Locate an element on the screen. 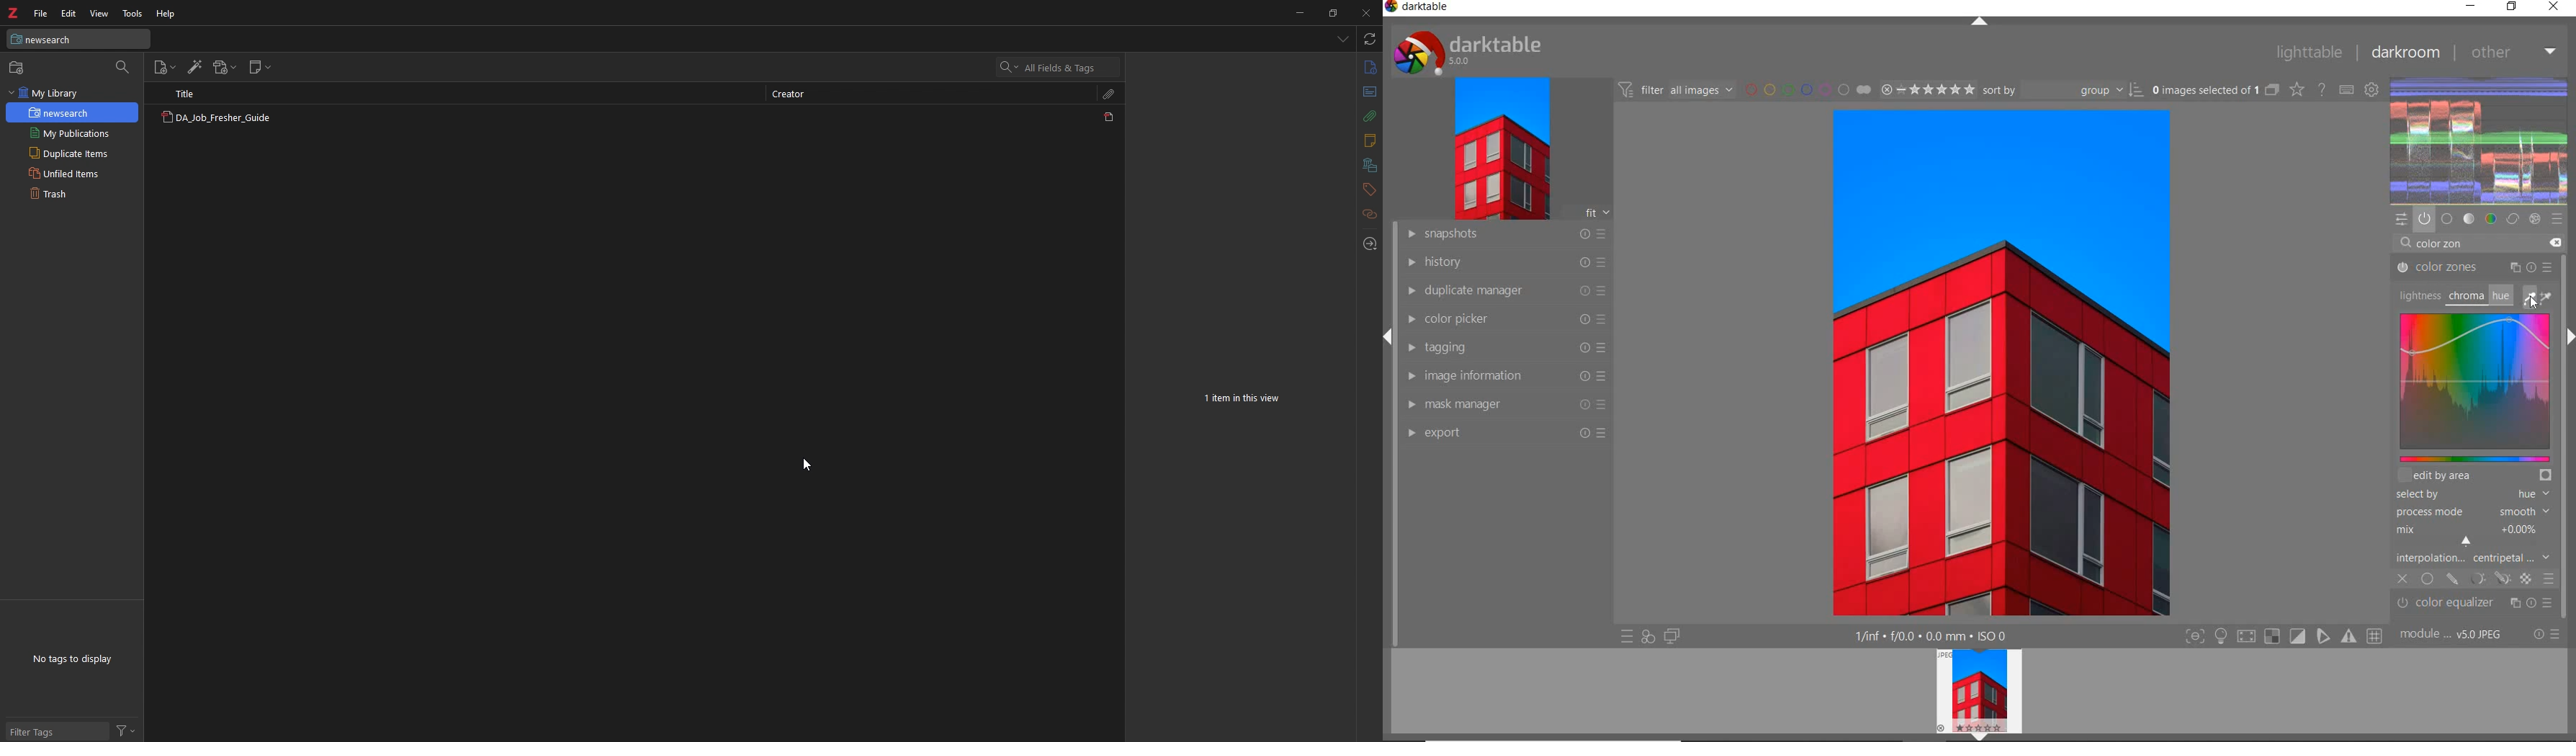 Image resolution: width=2576 pixels, height=756 pixels. scrollbar is located at coordinates (2567, 468).